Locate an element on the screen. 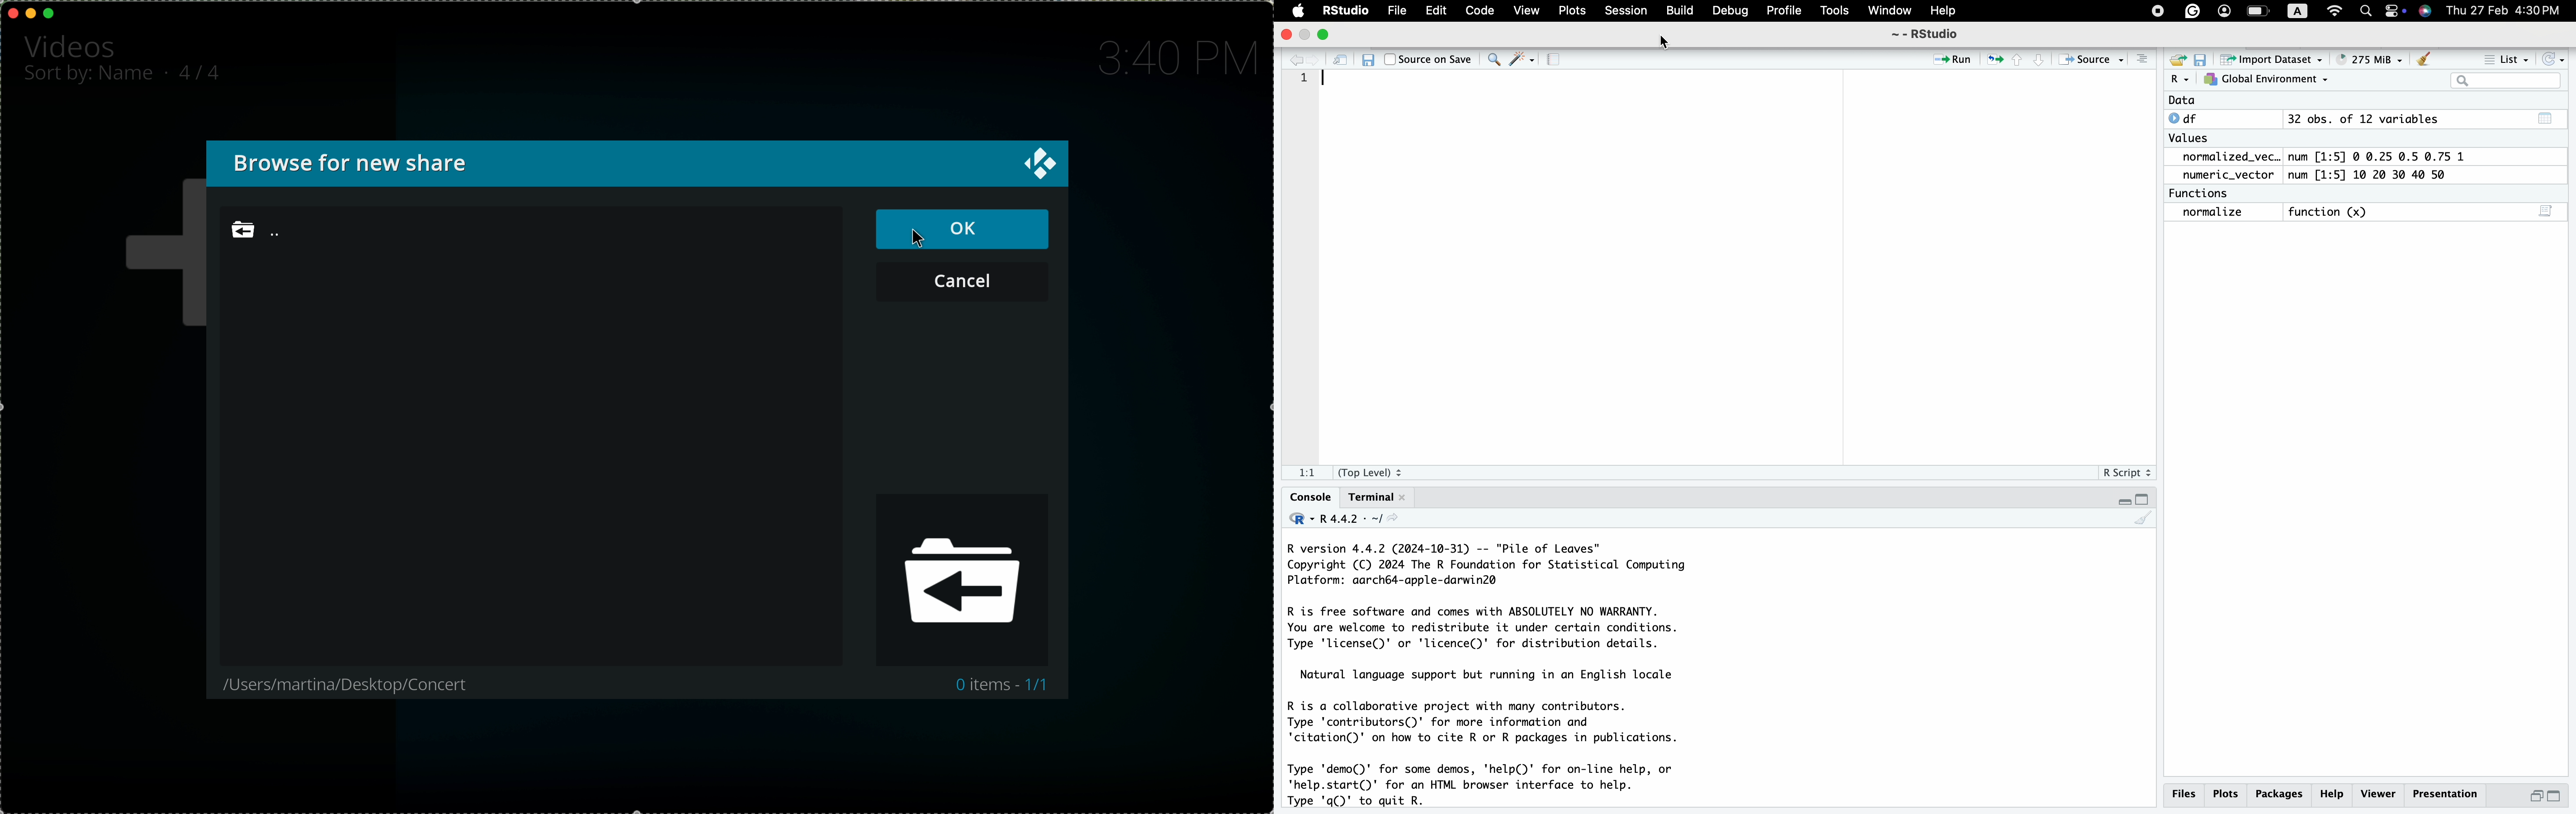  normalize is located at coordinates (2212, 213).